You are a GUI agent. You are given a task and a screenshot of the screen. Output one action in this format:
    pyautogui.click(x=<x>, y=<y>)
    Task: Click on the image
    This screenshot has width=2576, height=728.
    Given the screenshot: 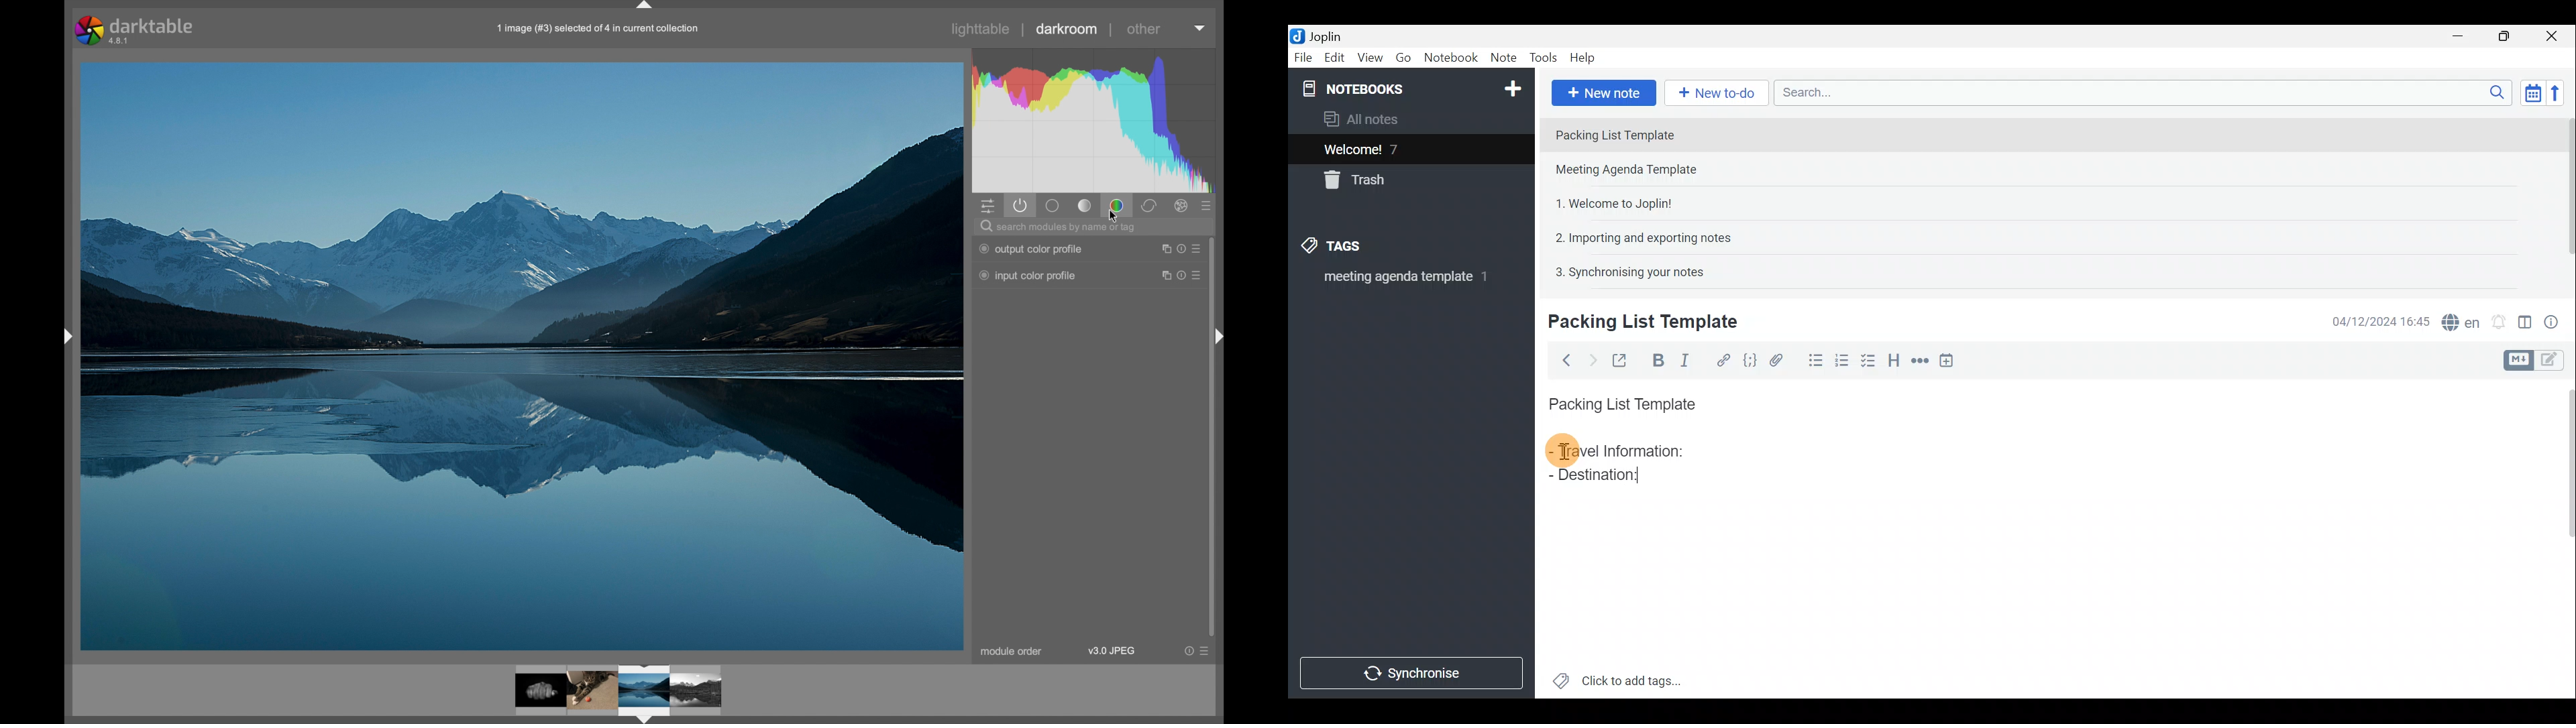 What is the action you would take?
    pyautogui.click(x=701, y=690)
    